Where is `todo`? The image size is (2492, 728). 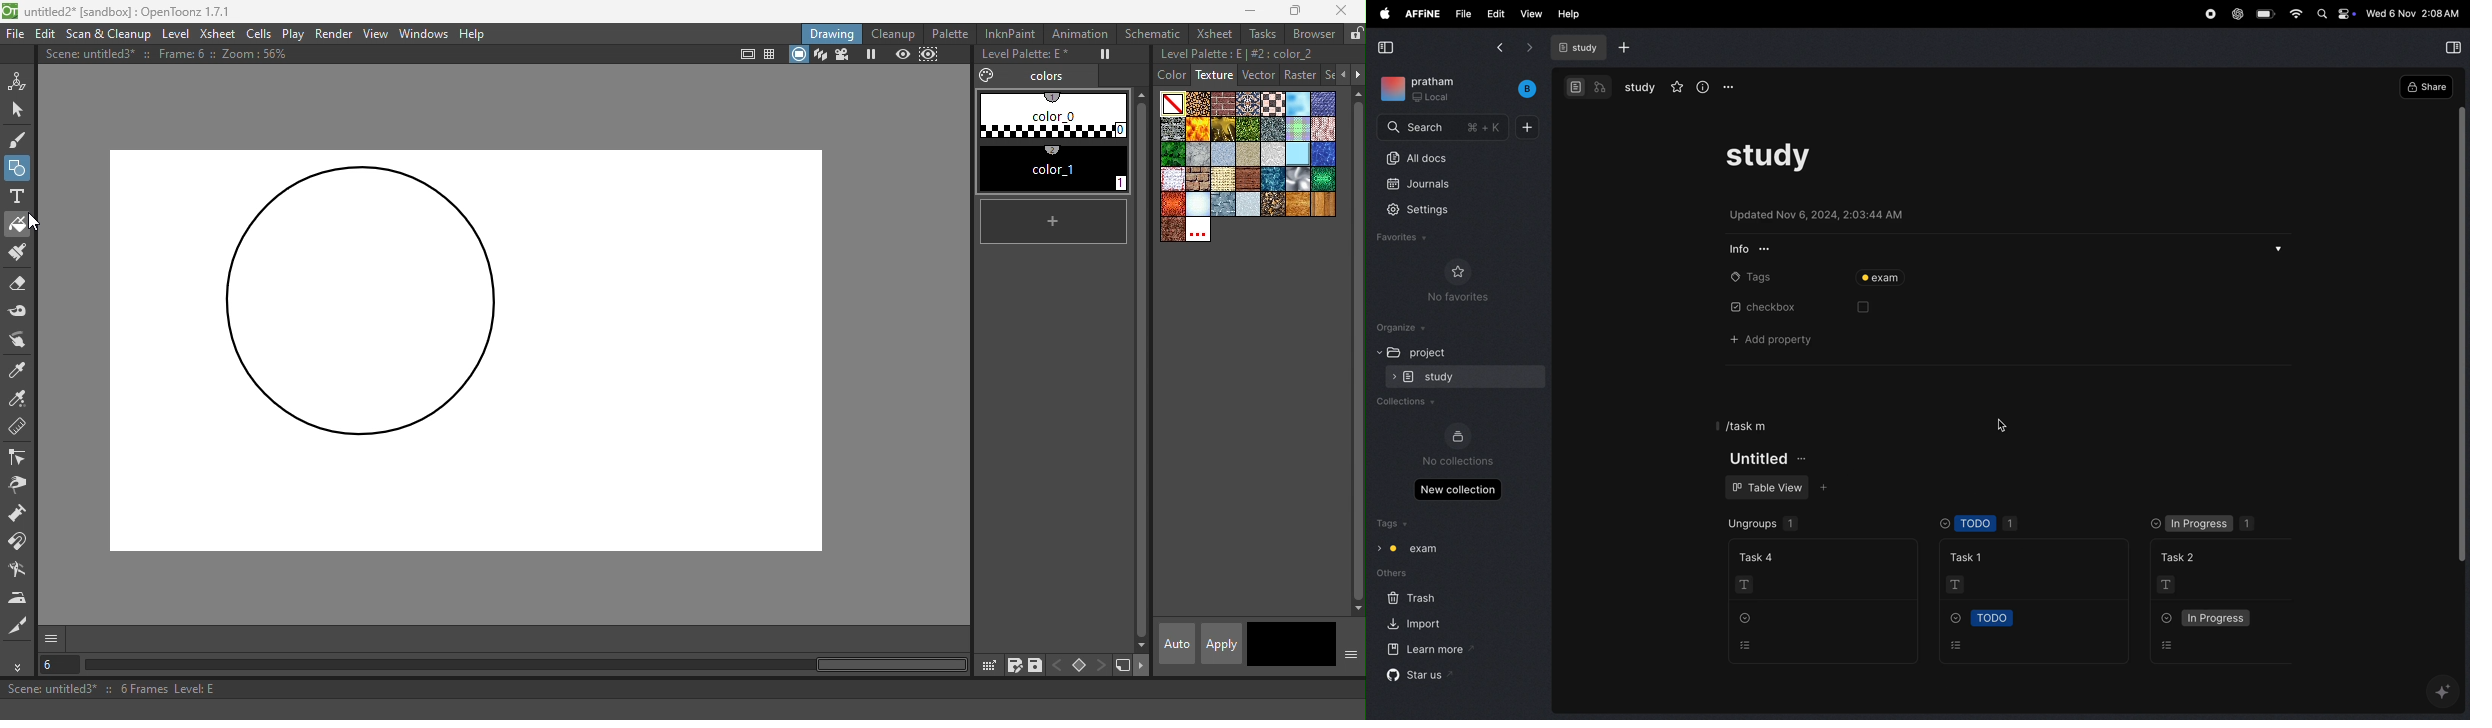 todo is located at coordinates (1980, 619).